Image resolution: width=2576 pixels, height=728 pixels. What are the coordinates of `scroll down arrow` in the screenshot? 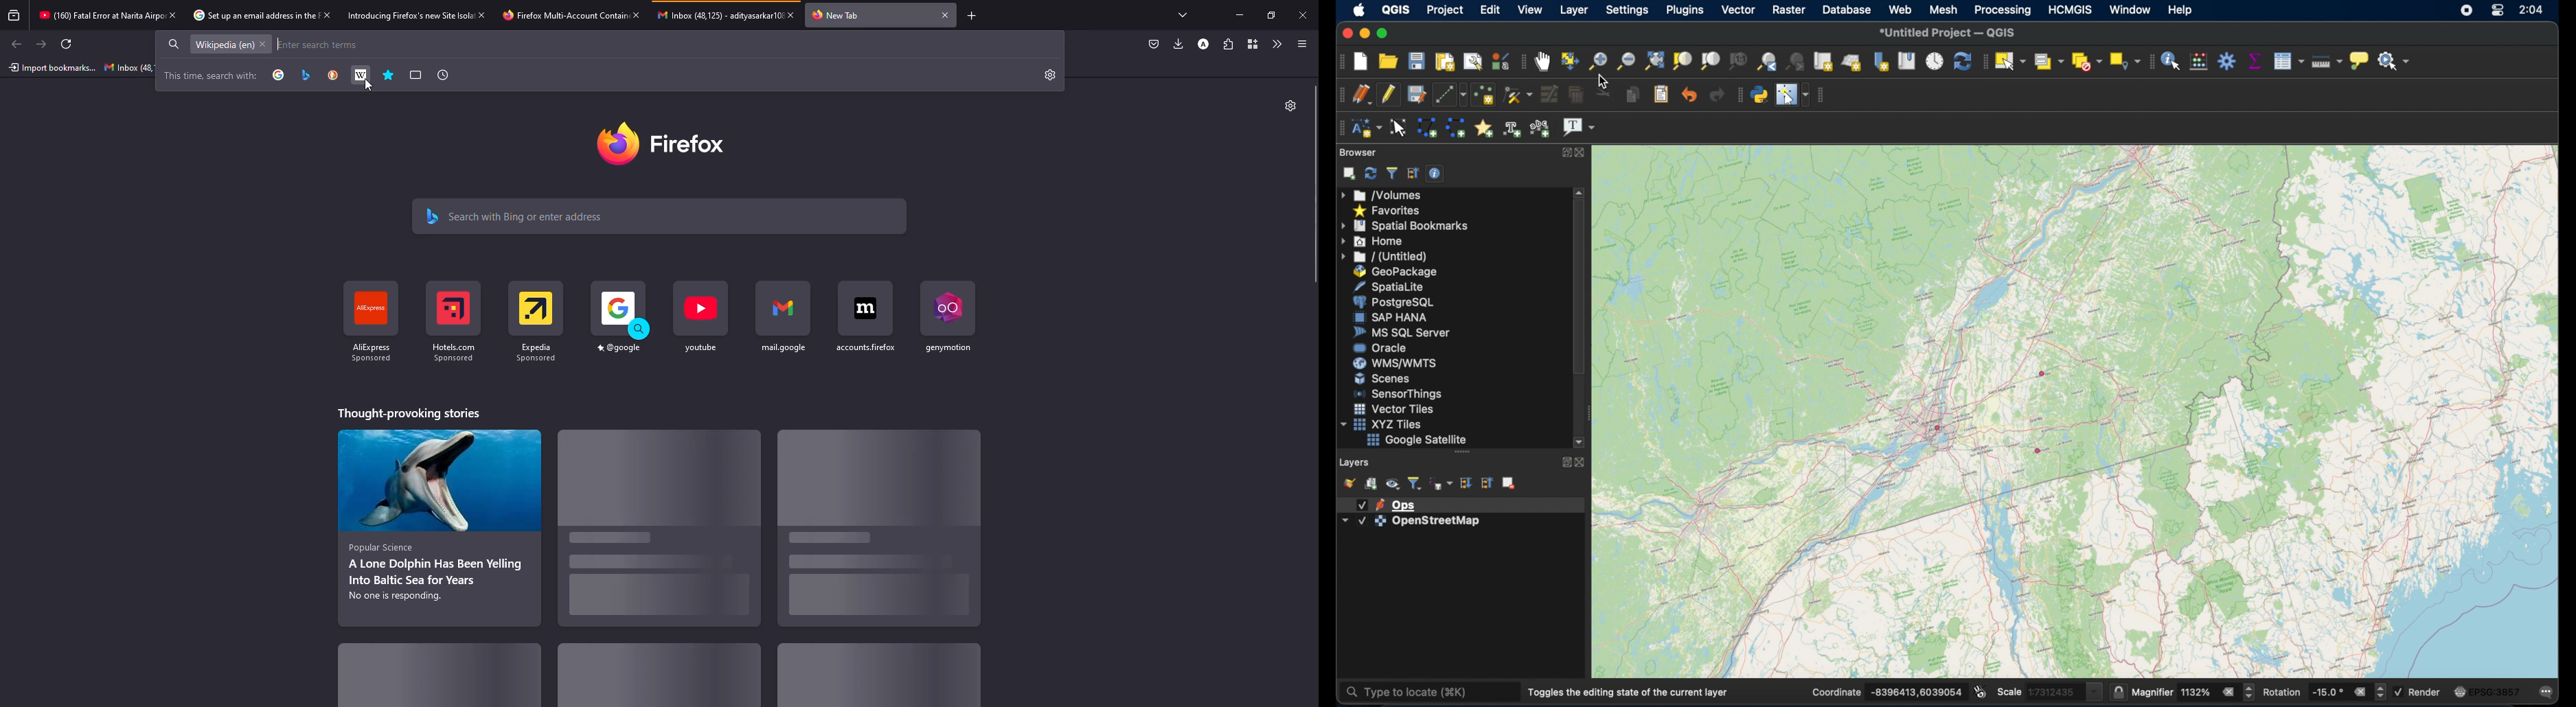 It's located at (1583, 442).